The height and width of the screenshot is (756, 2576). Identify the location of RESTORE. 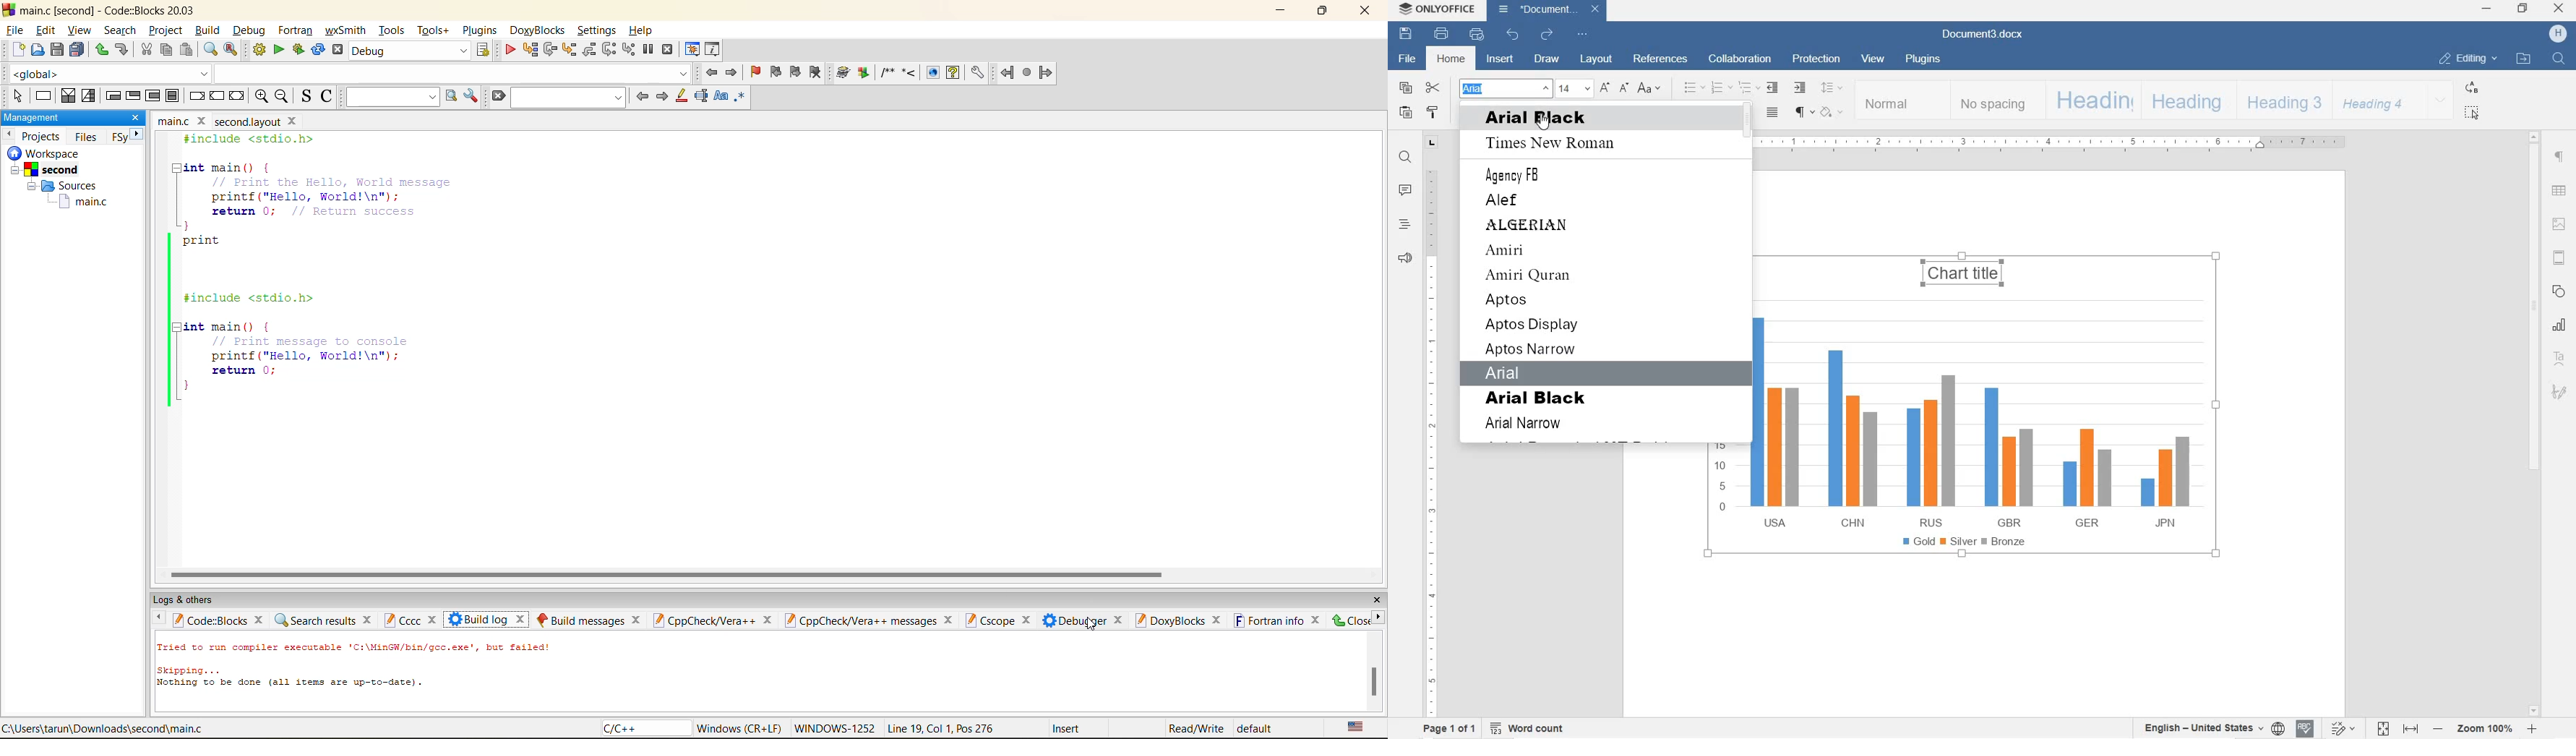
(2525, 9).